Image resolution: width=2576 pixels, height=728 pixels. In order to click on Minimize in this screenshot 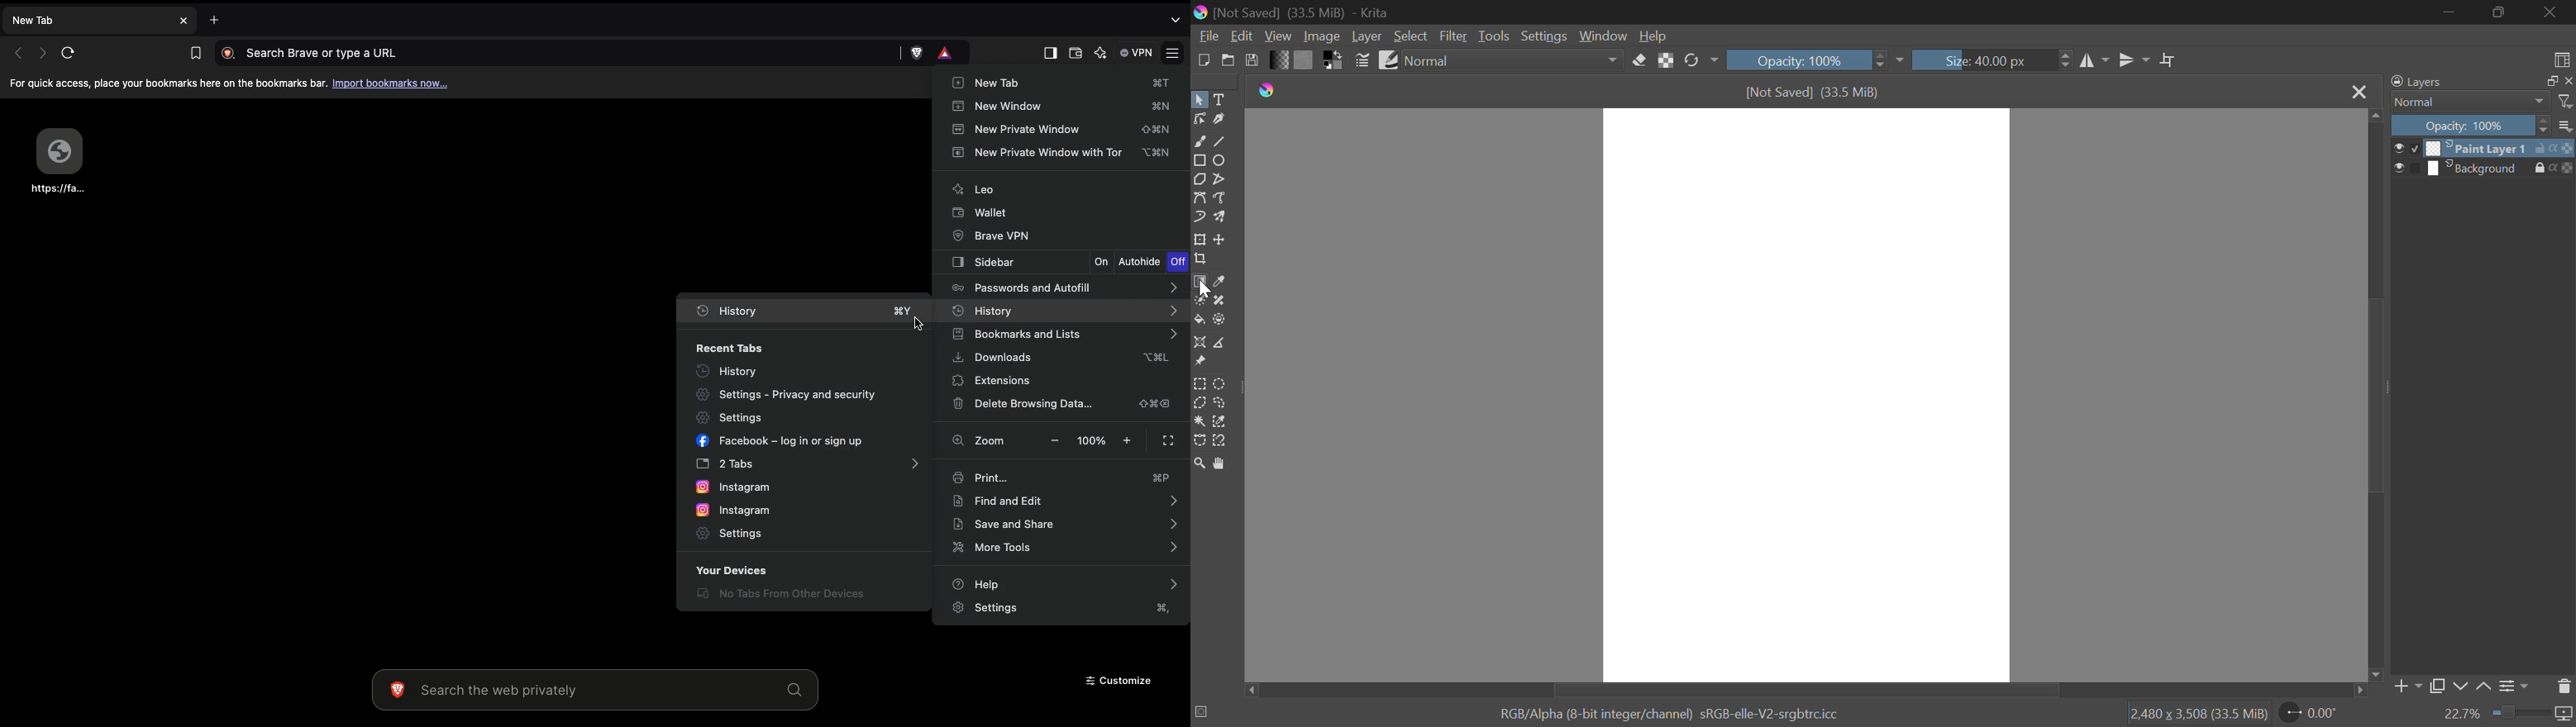, I will do `click(2501, 14)`.